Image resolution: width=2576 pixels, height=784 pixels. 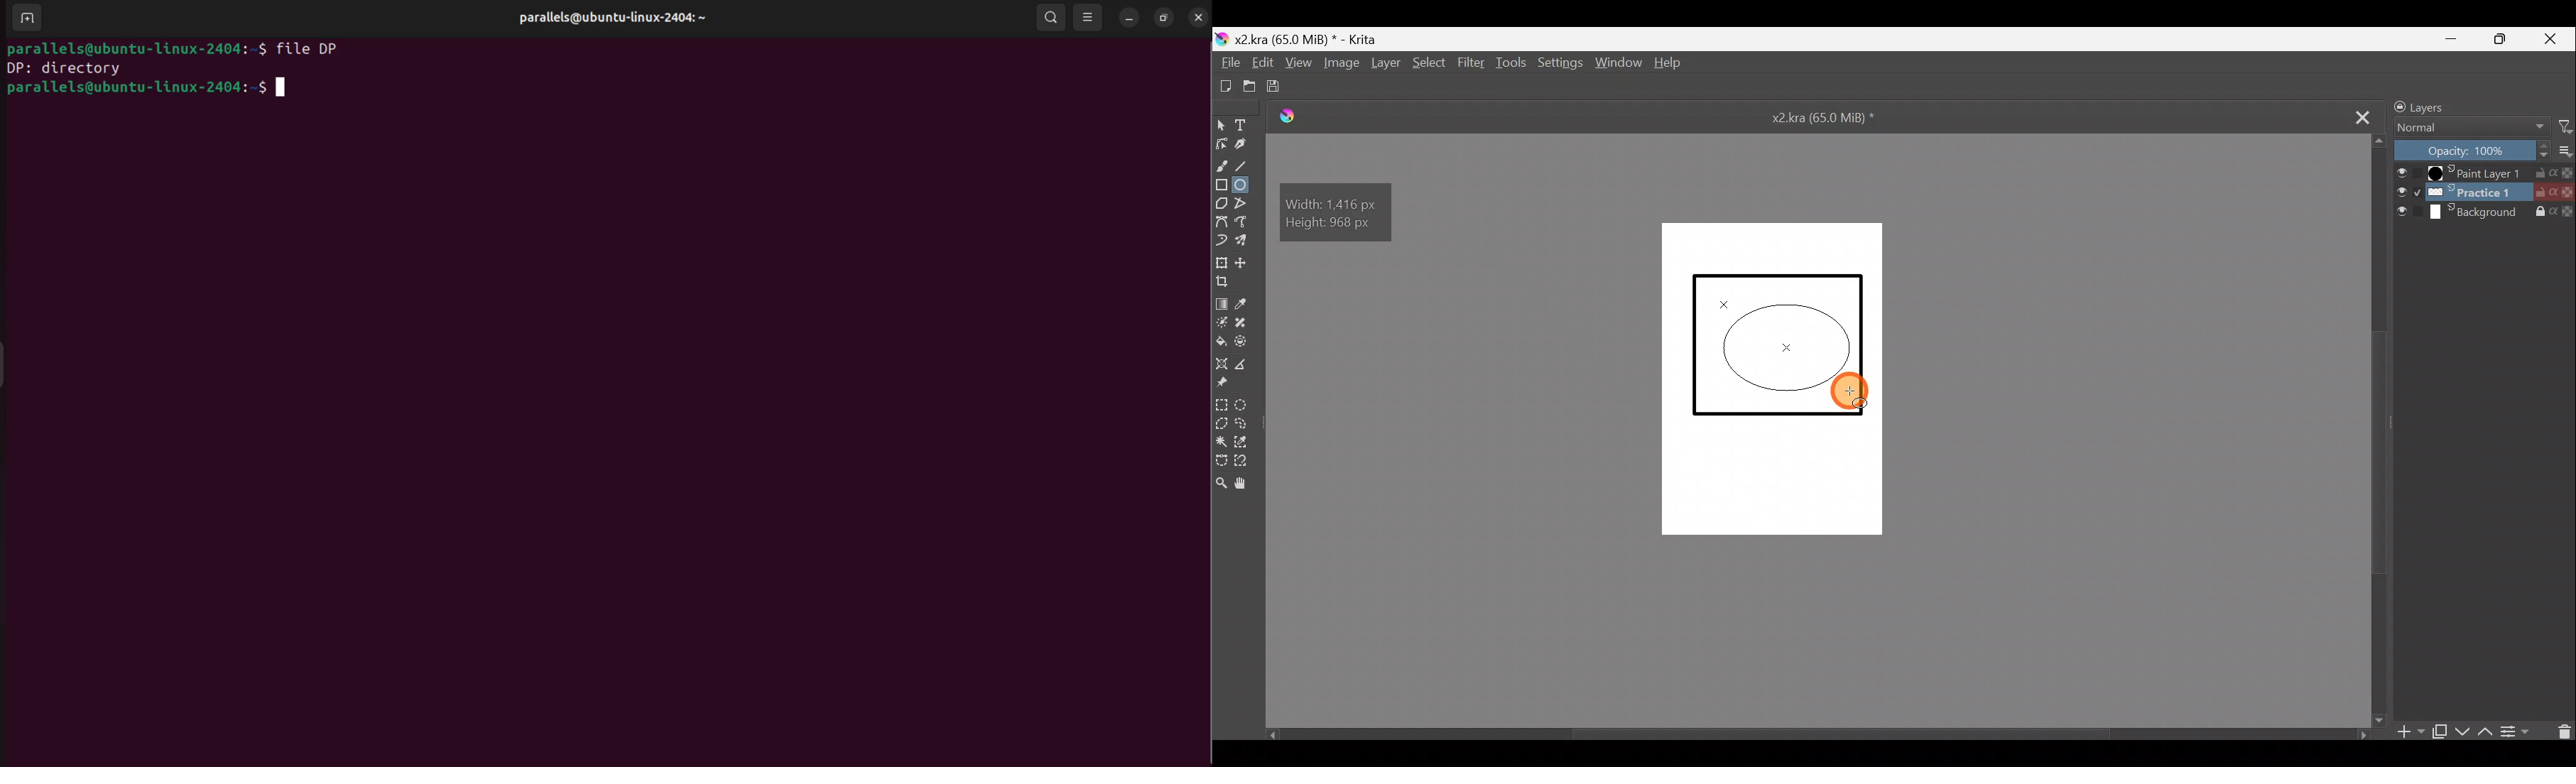 I want to click on add terminal, so click(x=29, y=17).